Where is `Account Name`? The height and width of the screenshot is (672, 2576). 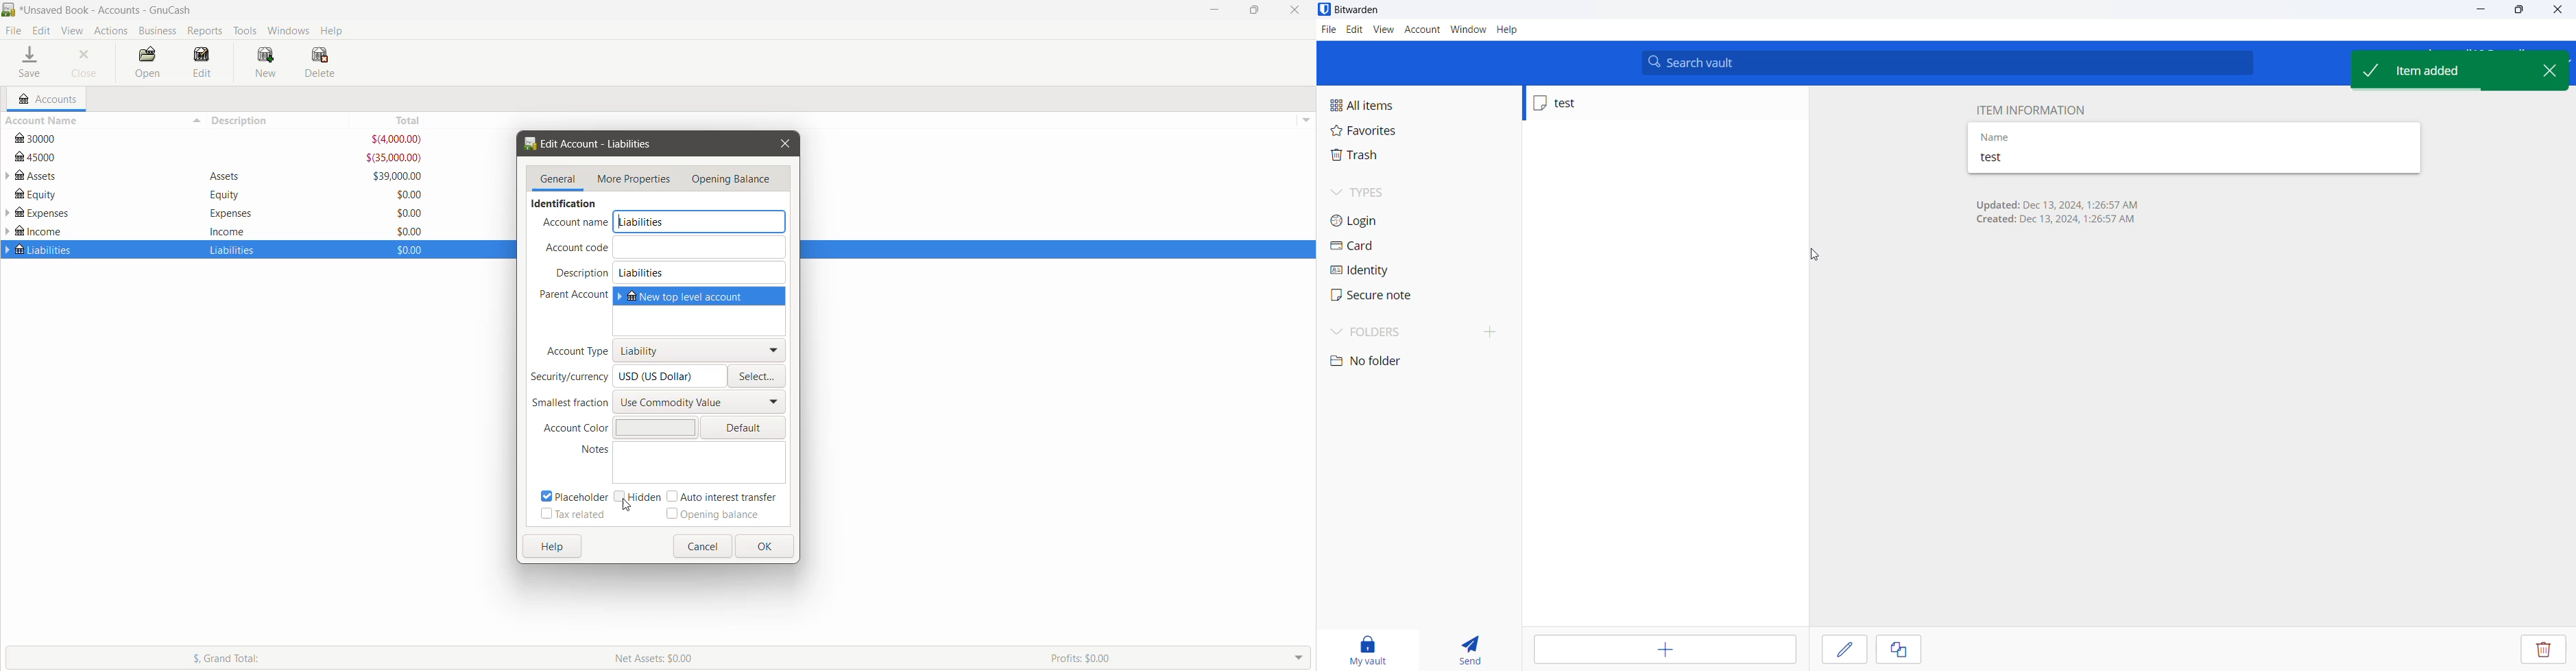
Account Name is located at coordinates (102, 121).